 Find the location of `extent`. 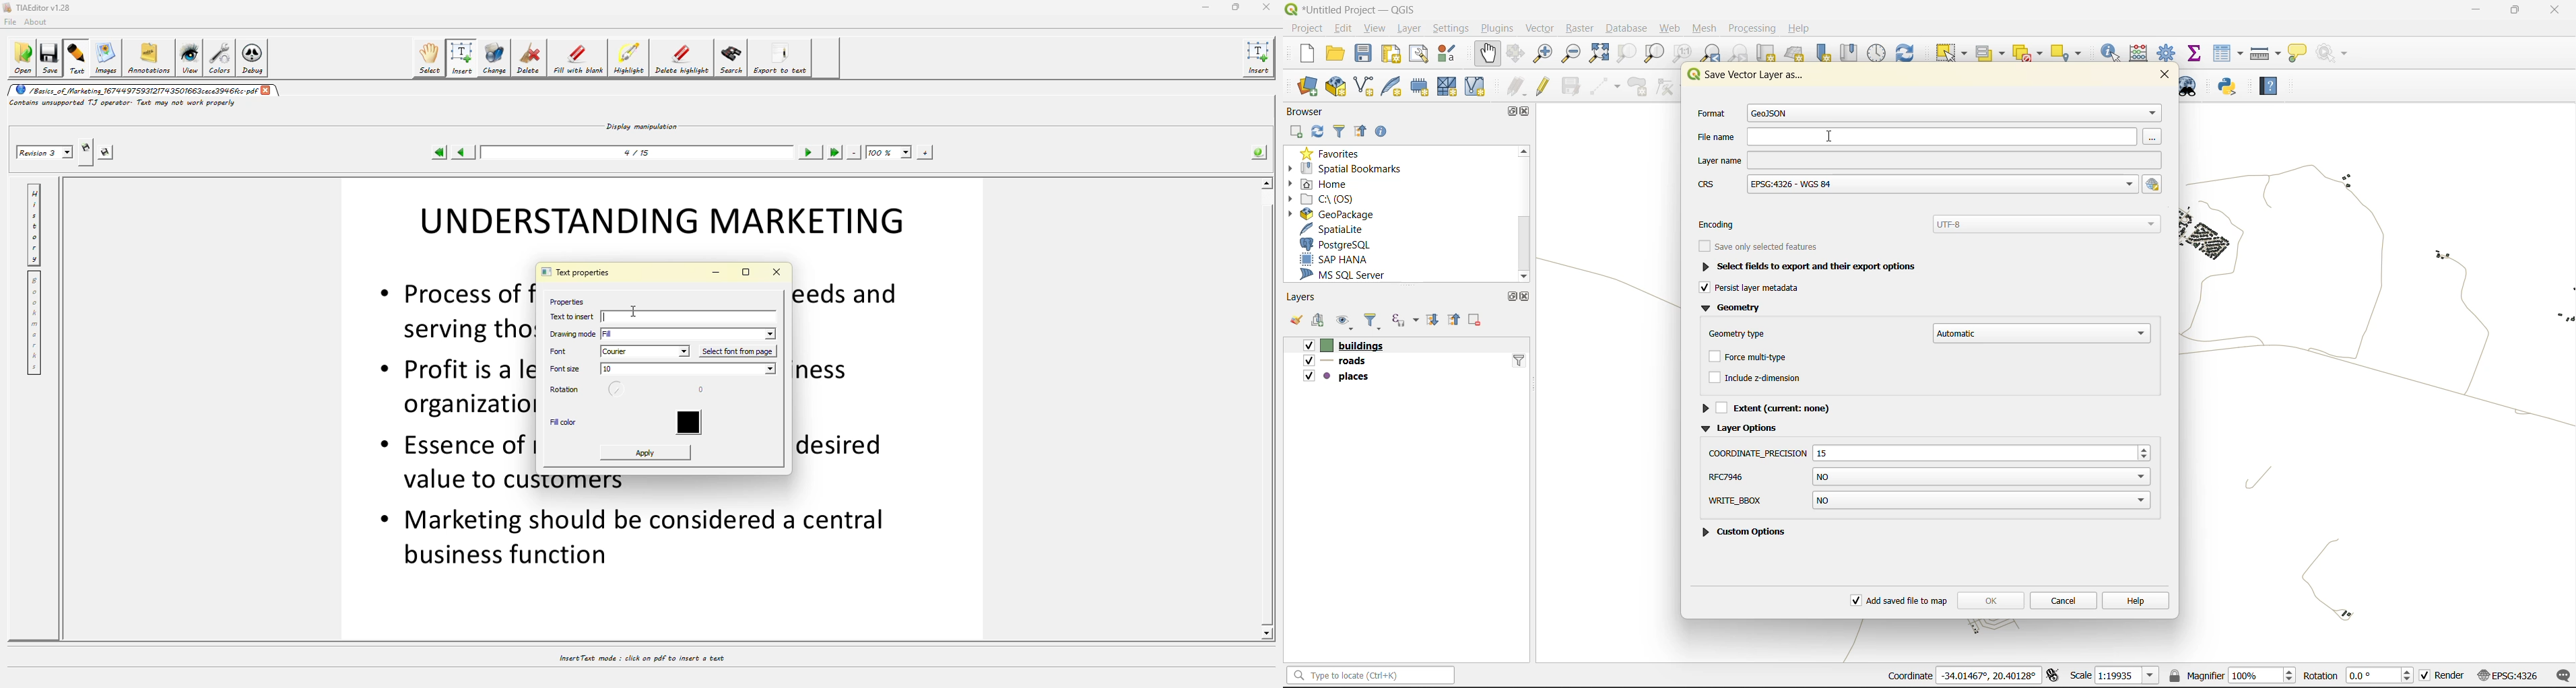

extent is located at coordinates (1775, 407).